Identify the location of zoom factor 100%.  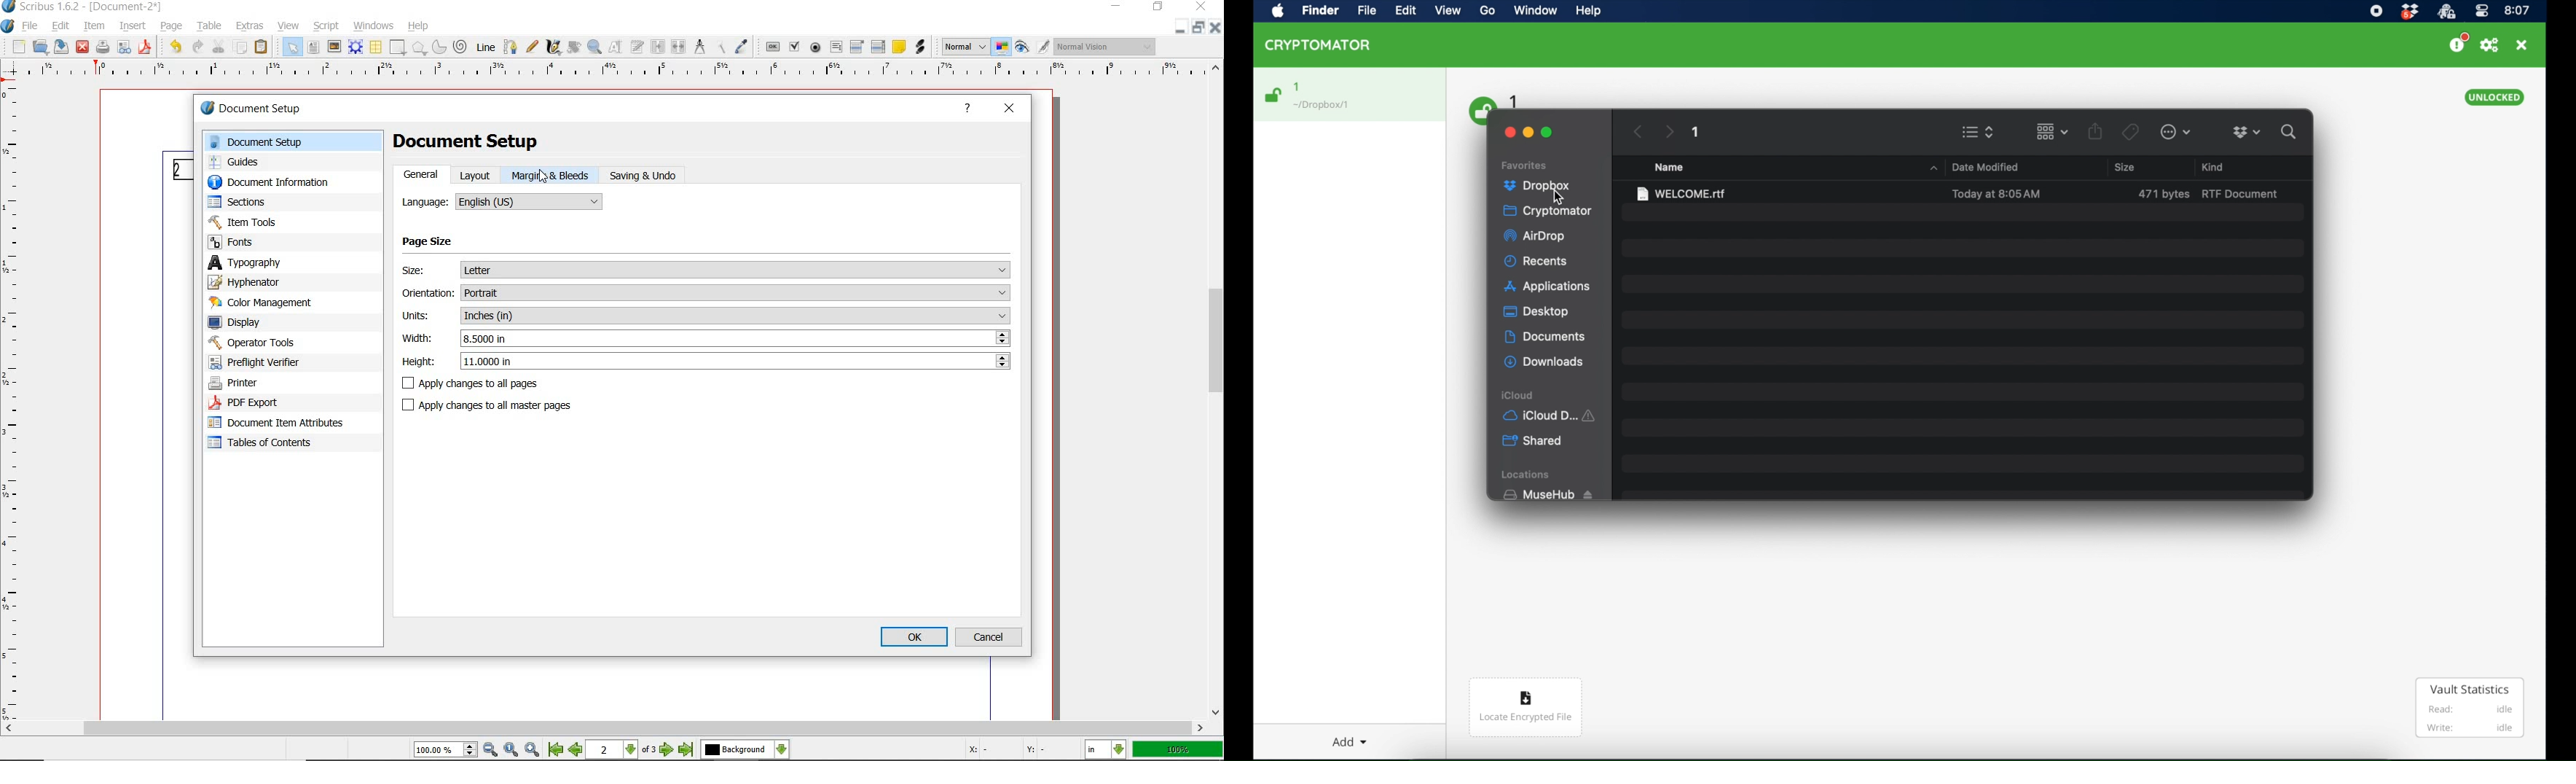
(1178, 750).